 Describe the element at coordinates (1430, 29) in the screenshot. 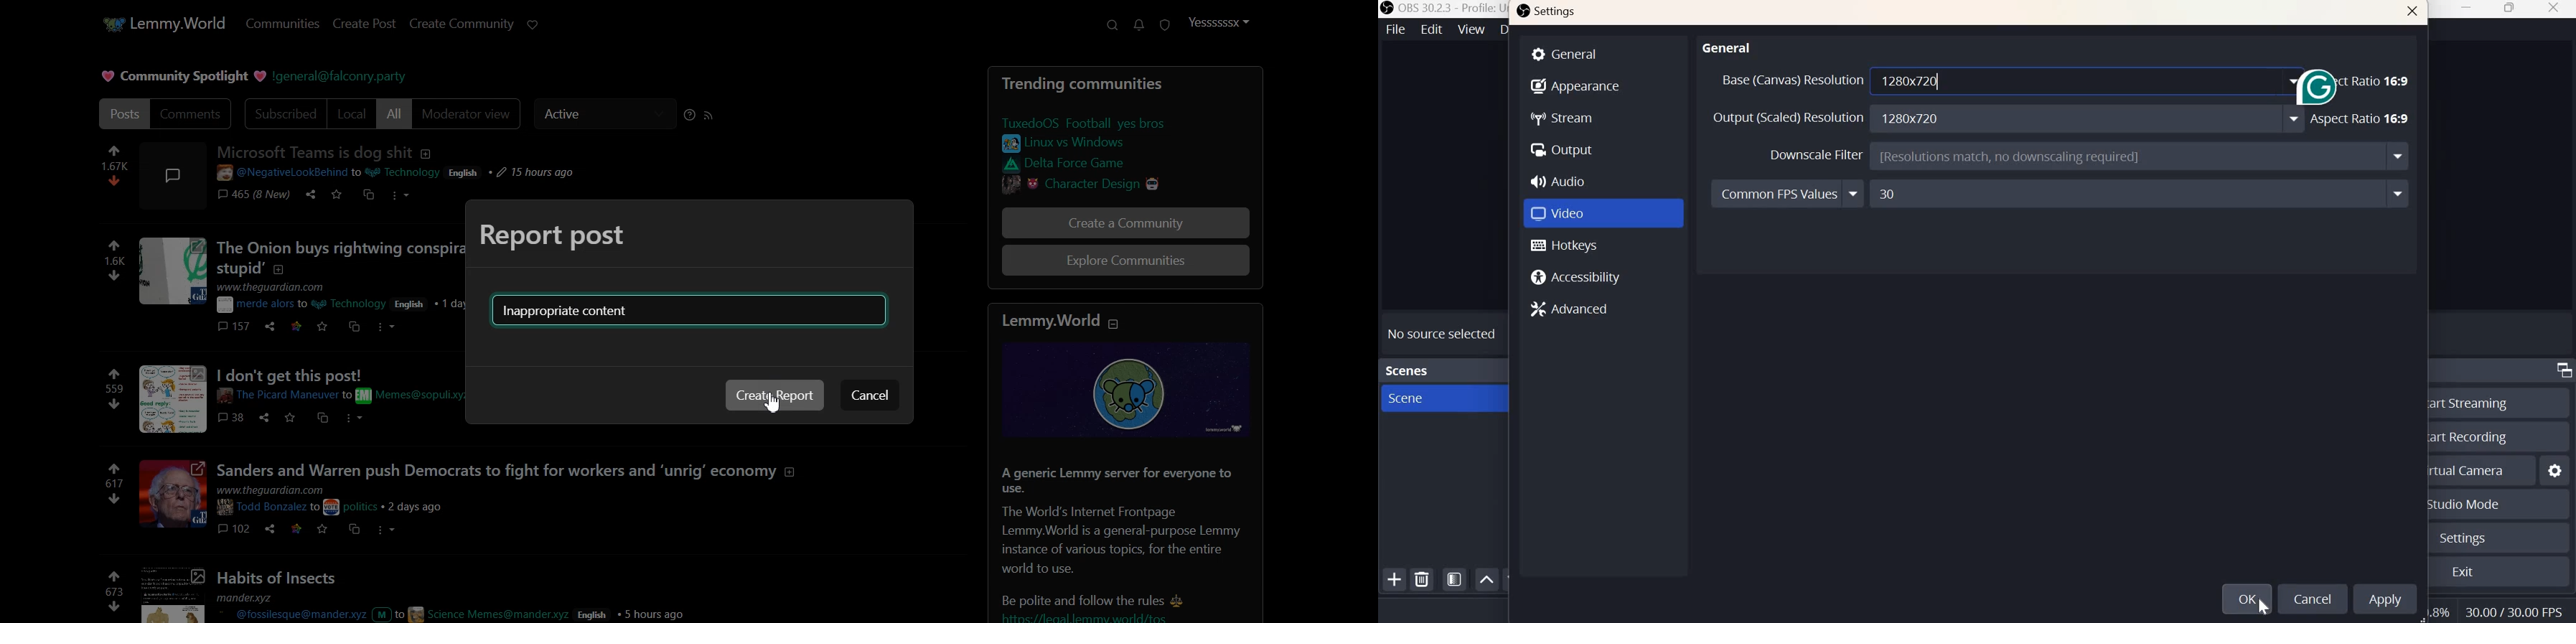

I see `Edit` at that location.